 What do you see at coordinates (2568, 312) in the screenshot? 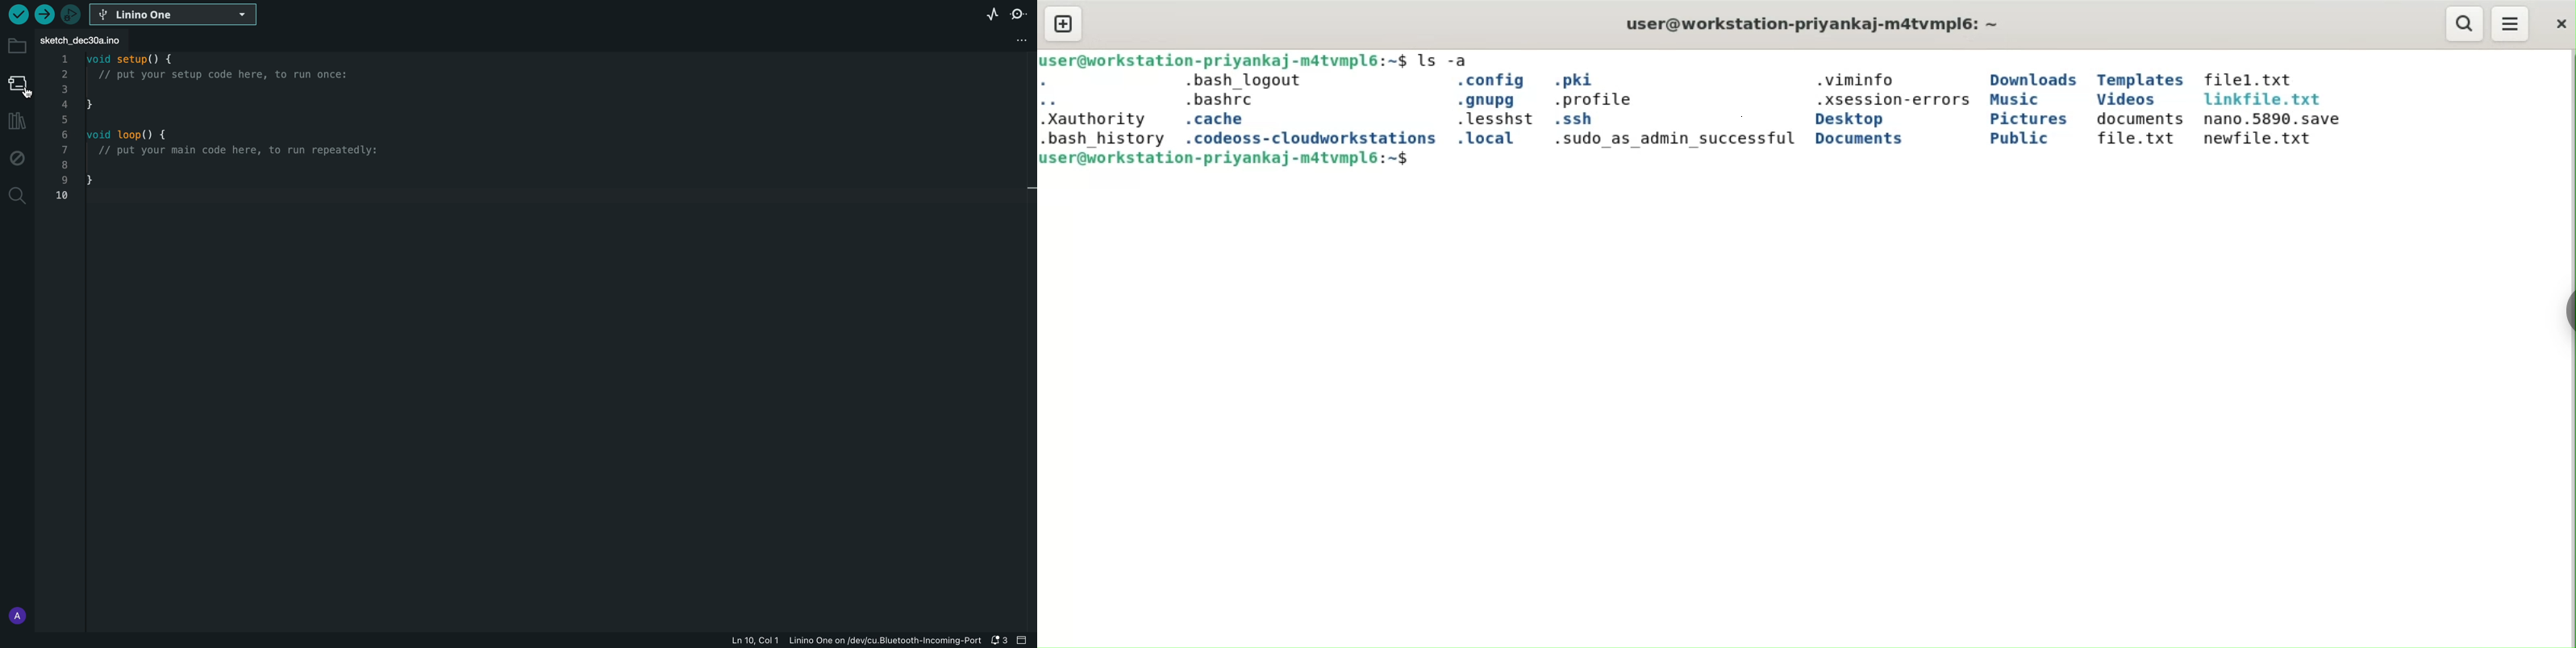
I see `sidebar` at bounding box center [2568, 312].